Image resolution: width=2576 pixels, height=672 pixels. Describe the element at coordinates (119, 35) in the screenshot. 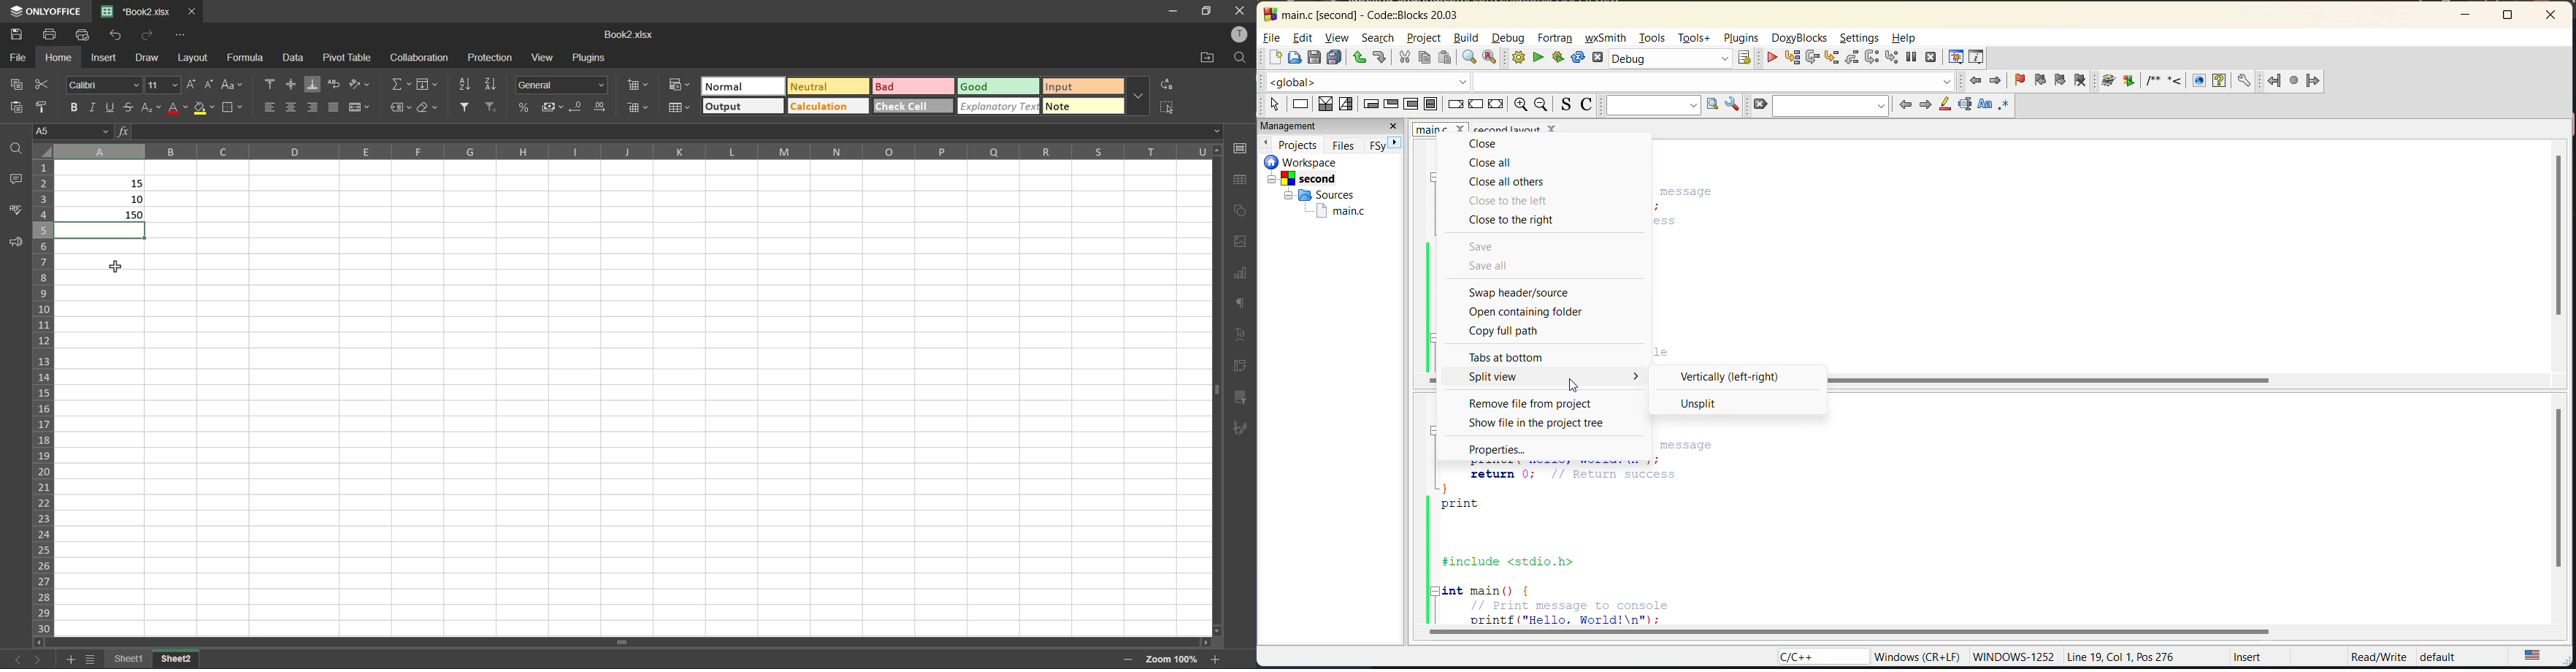

I see `undo` at that location.